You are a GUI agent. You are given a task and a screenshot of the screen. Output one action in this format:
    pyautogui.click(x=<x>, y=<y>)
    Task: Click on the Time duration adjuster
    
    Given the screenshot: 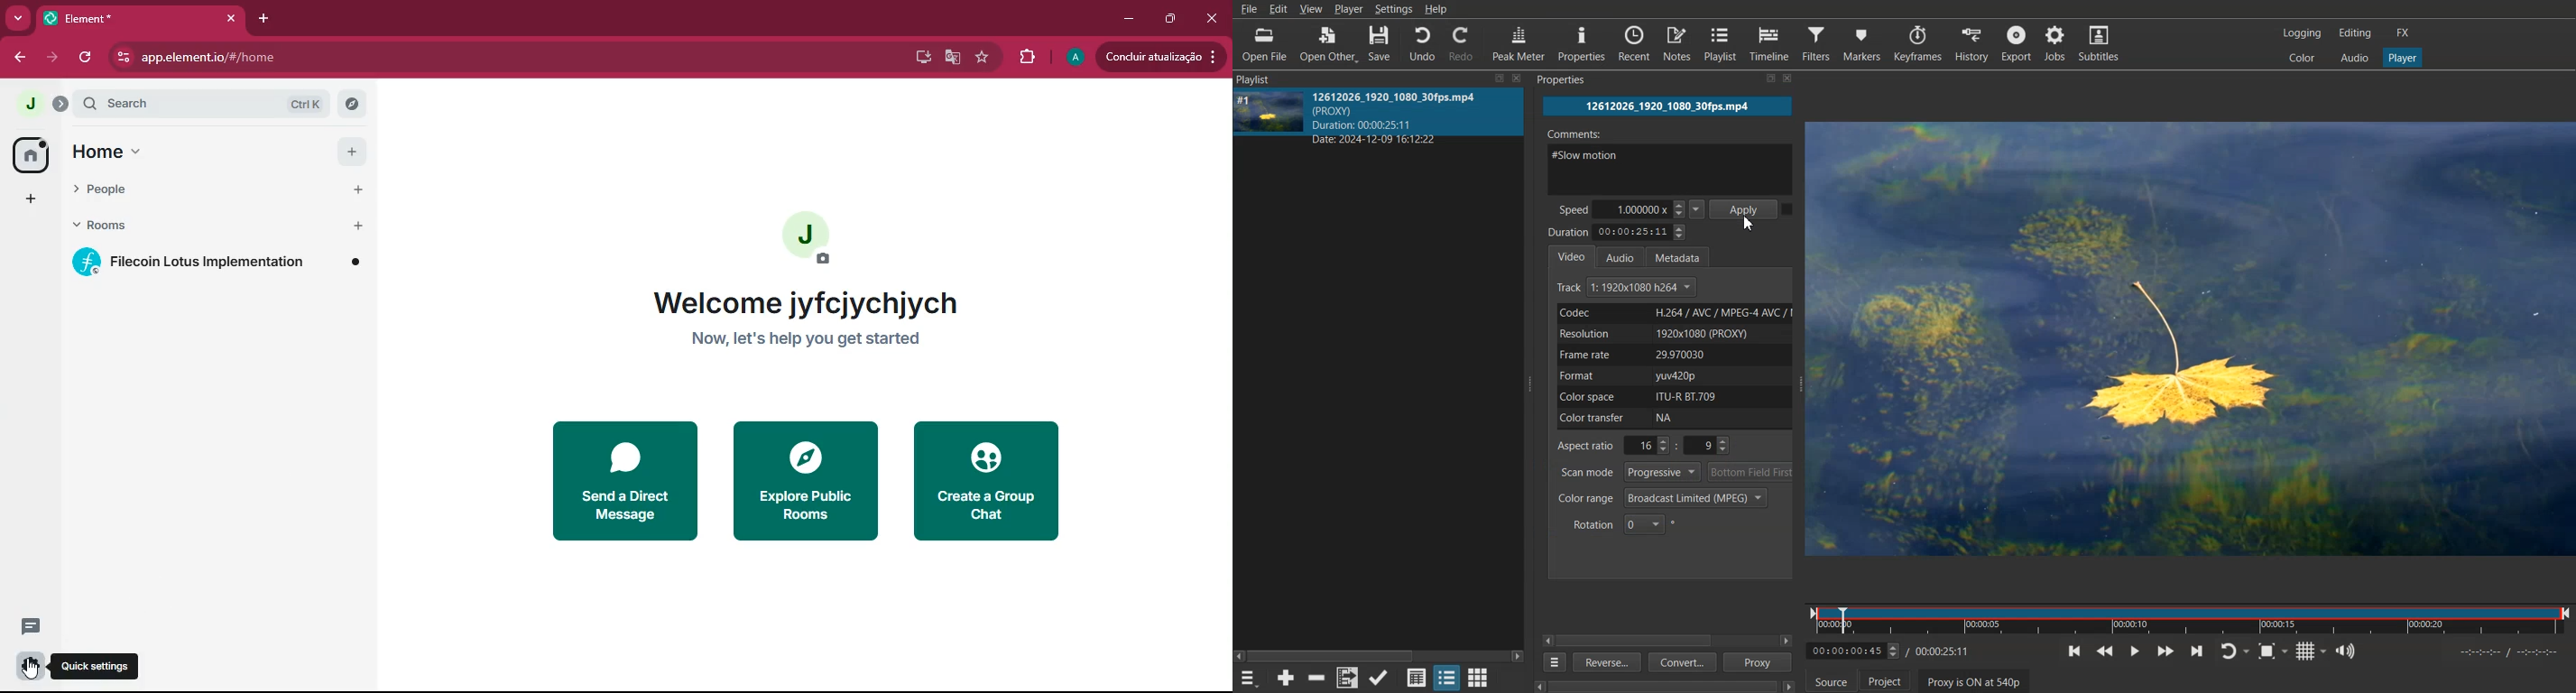 What is the action you would take?
    pyautogui.click(x=1619, y=232)
    